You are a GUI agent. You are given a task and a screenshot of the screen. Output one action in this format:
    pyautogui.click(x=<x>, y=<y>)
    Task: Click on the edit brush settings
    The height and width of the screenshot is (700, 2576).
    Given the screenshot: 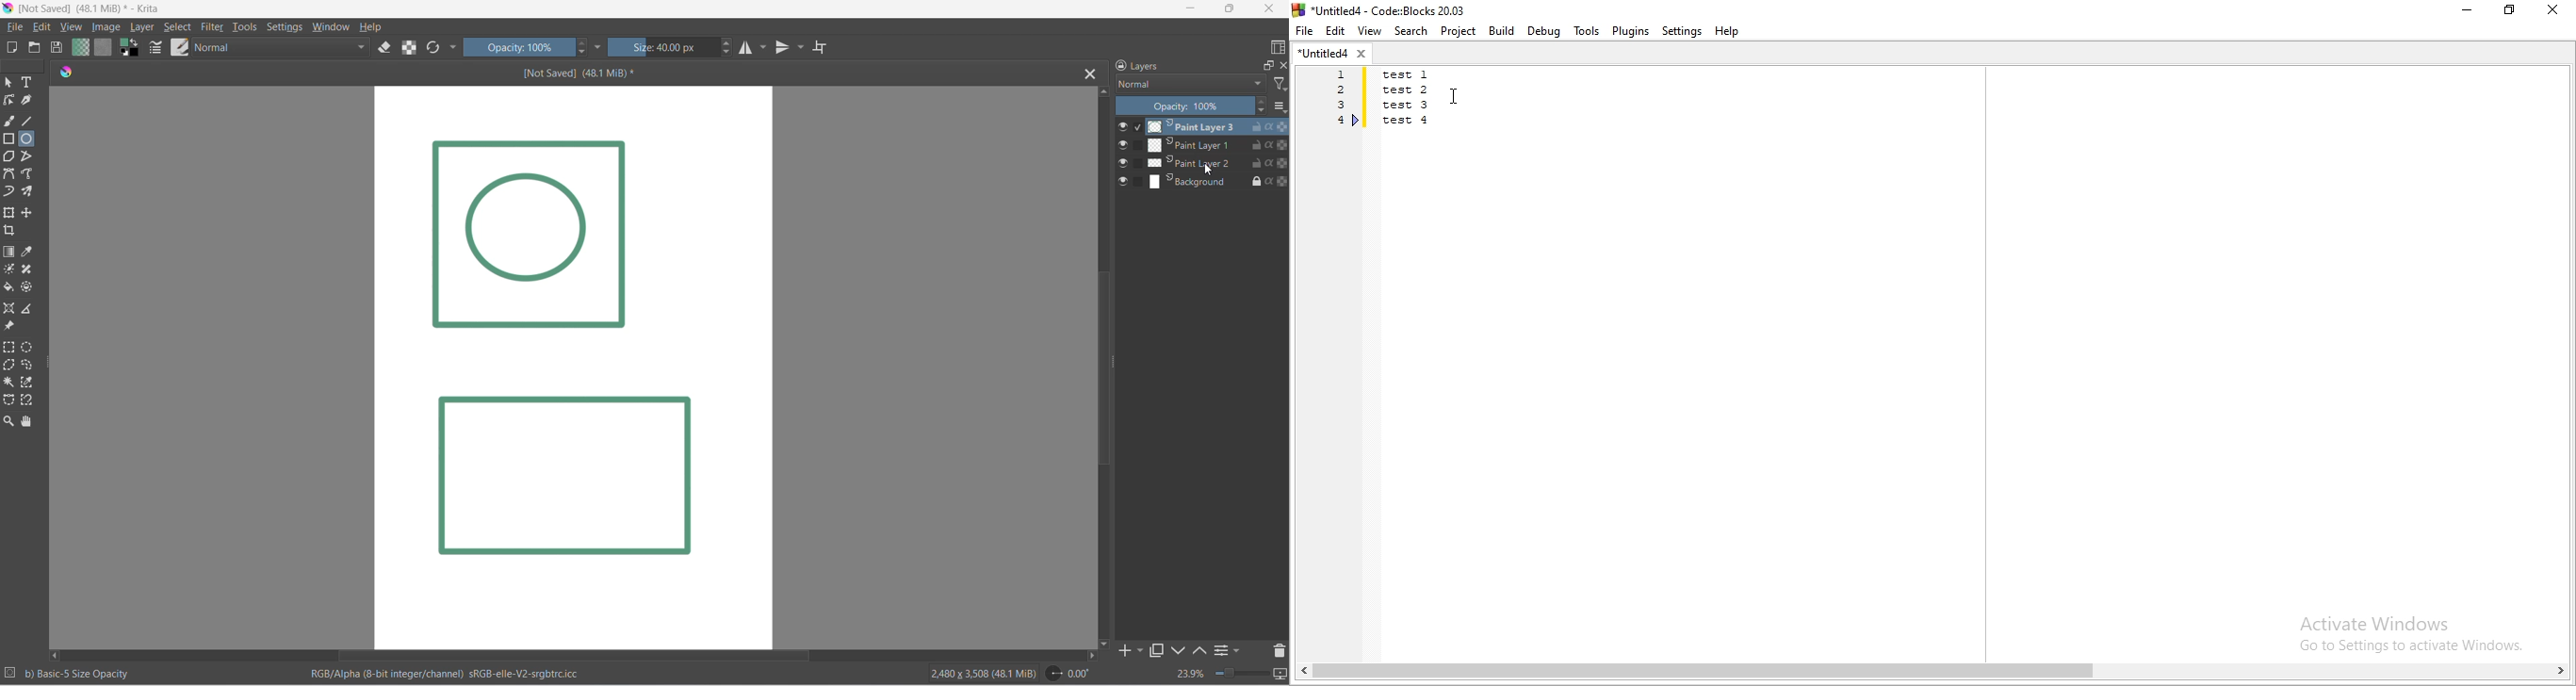 What is the action you would take?
    pyautogui.click(x=157, y=50)
    